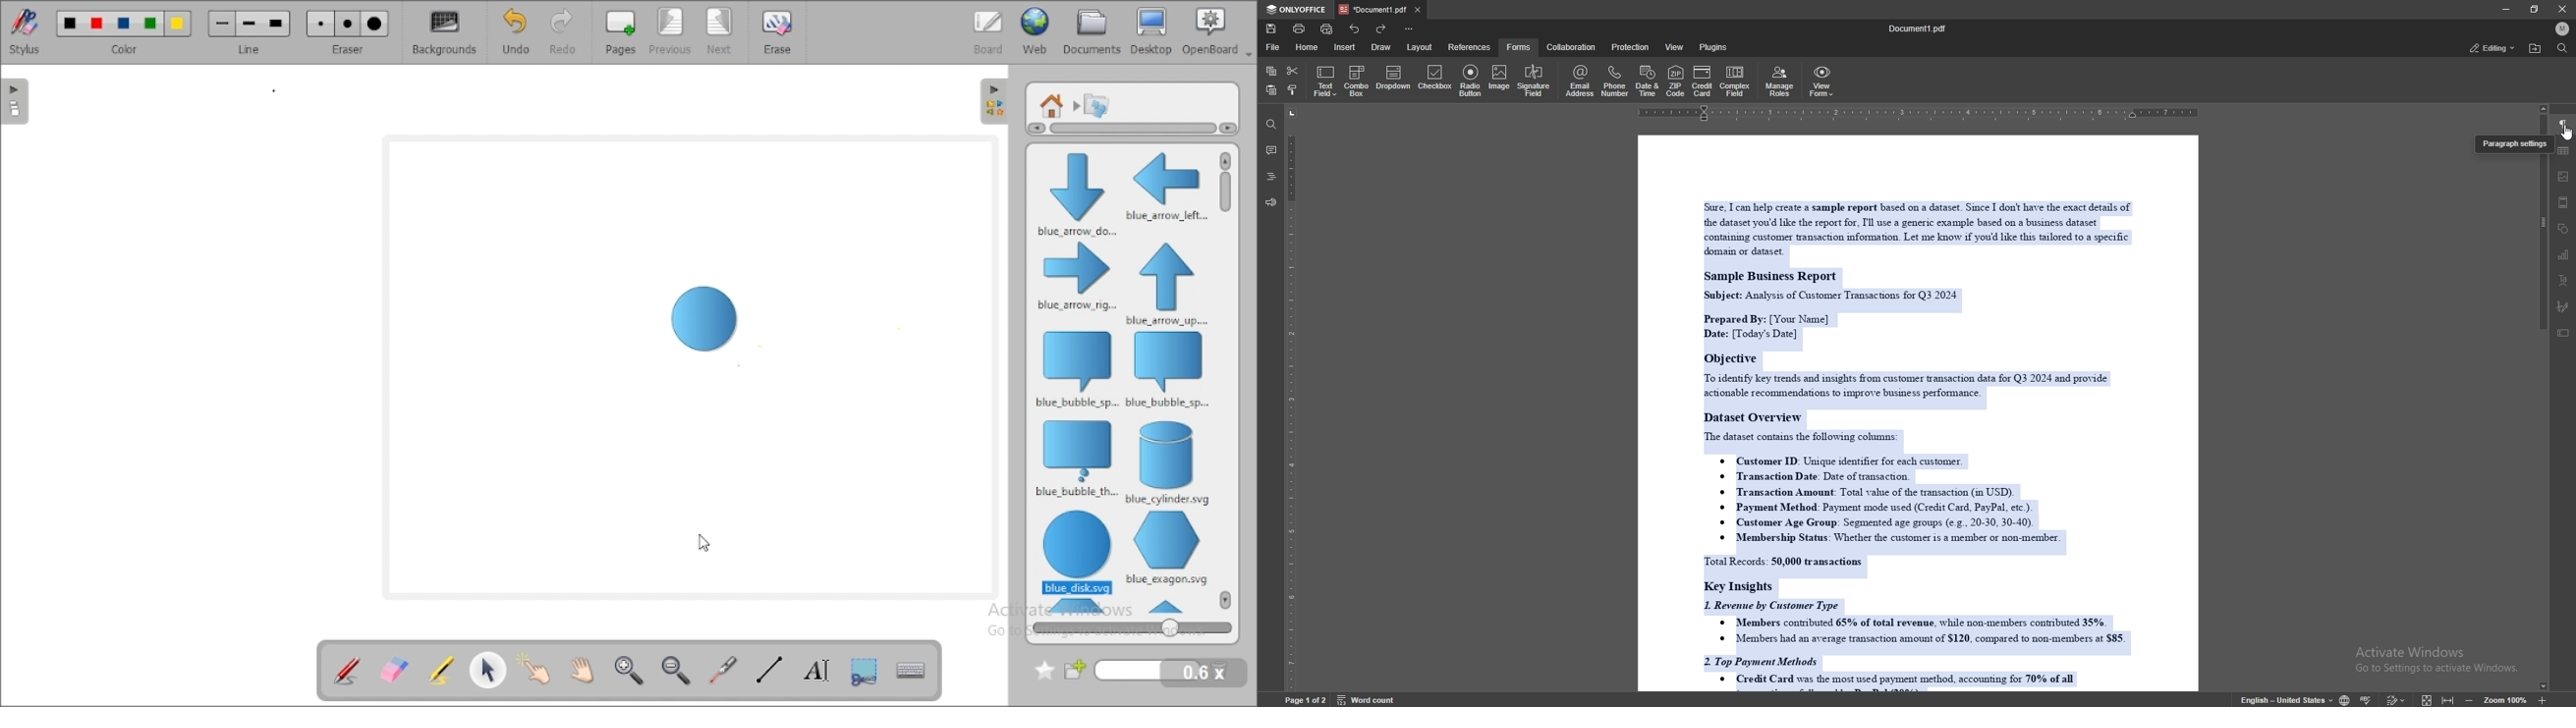 The image size is (2576, 728). What do you see at coordinates (1217, 31) in the screenshot?
I see `openboard` at bounding box center [1217, 31].